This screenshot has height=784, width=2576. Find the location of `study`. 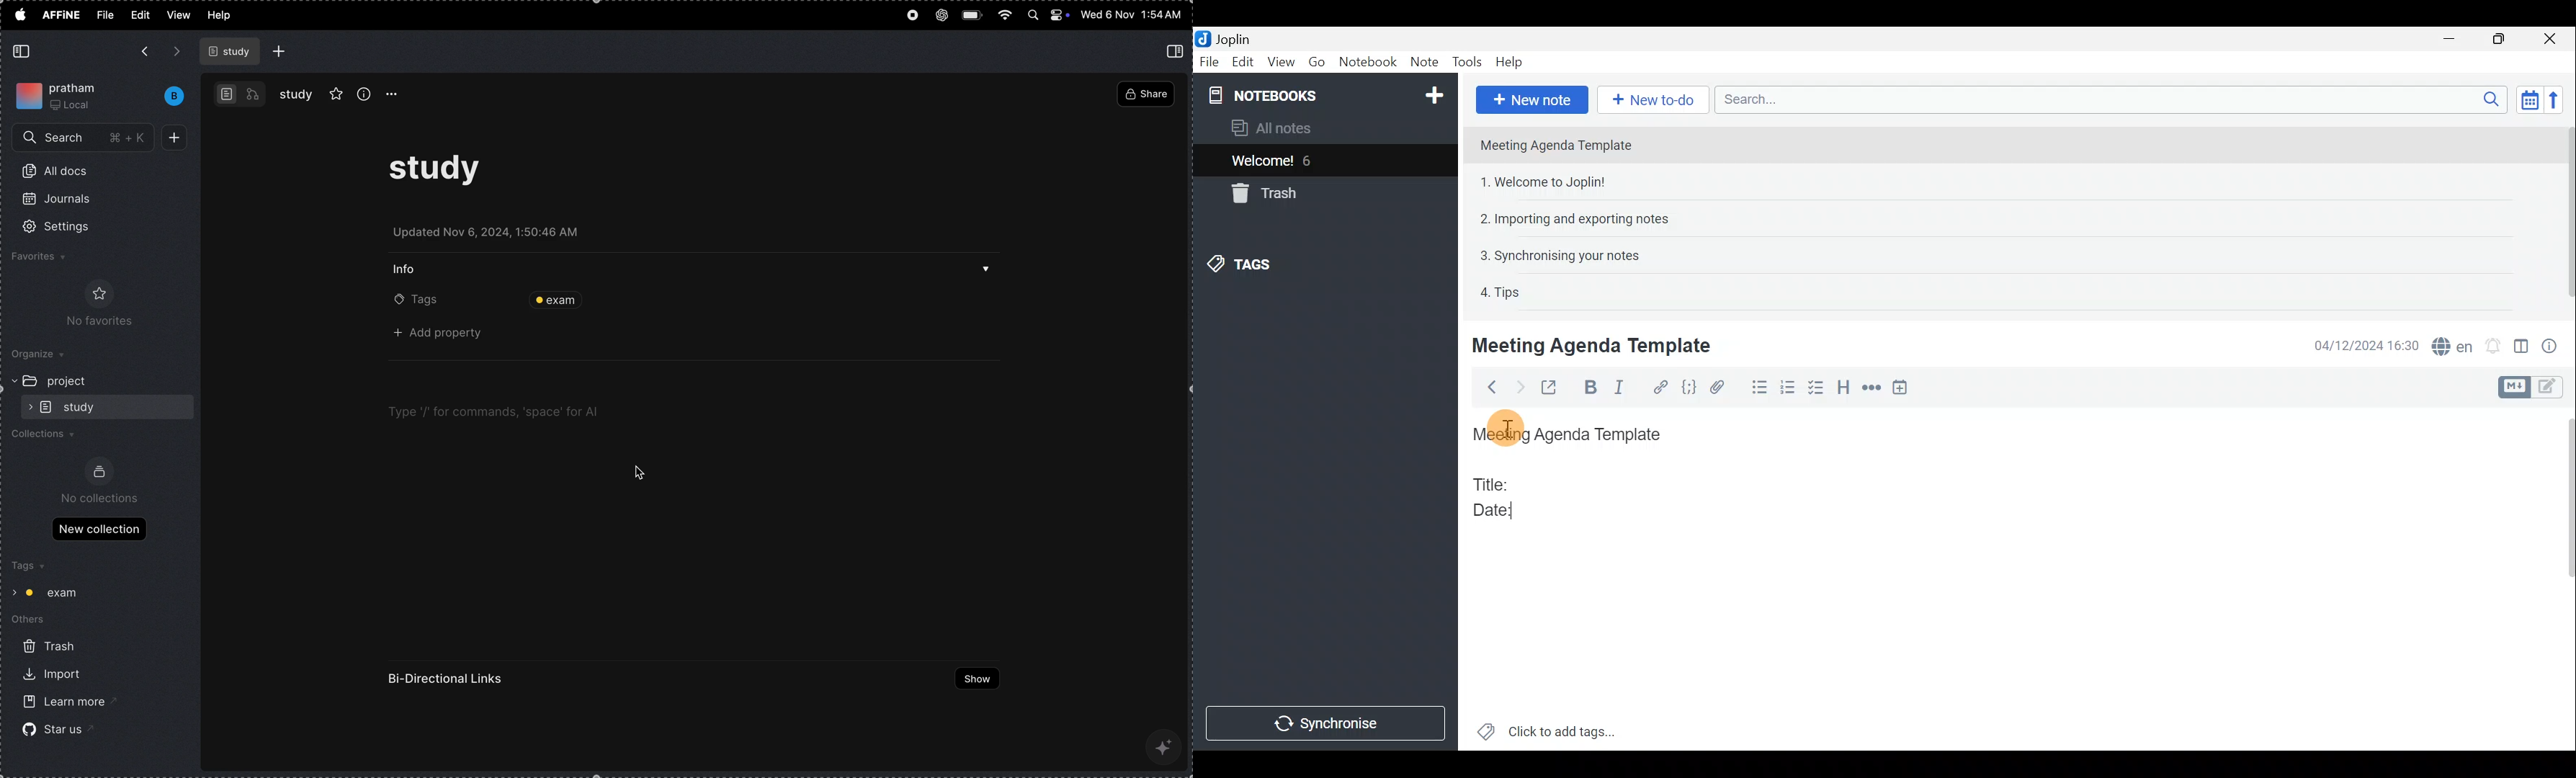

study is located at coordinates (296, 94).